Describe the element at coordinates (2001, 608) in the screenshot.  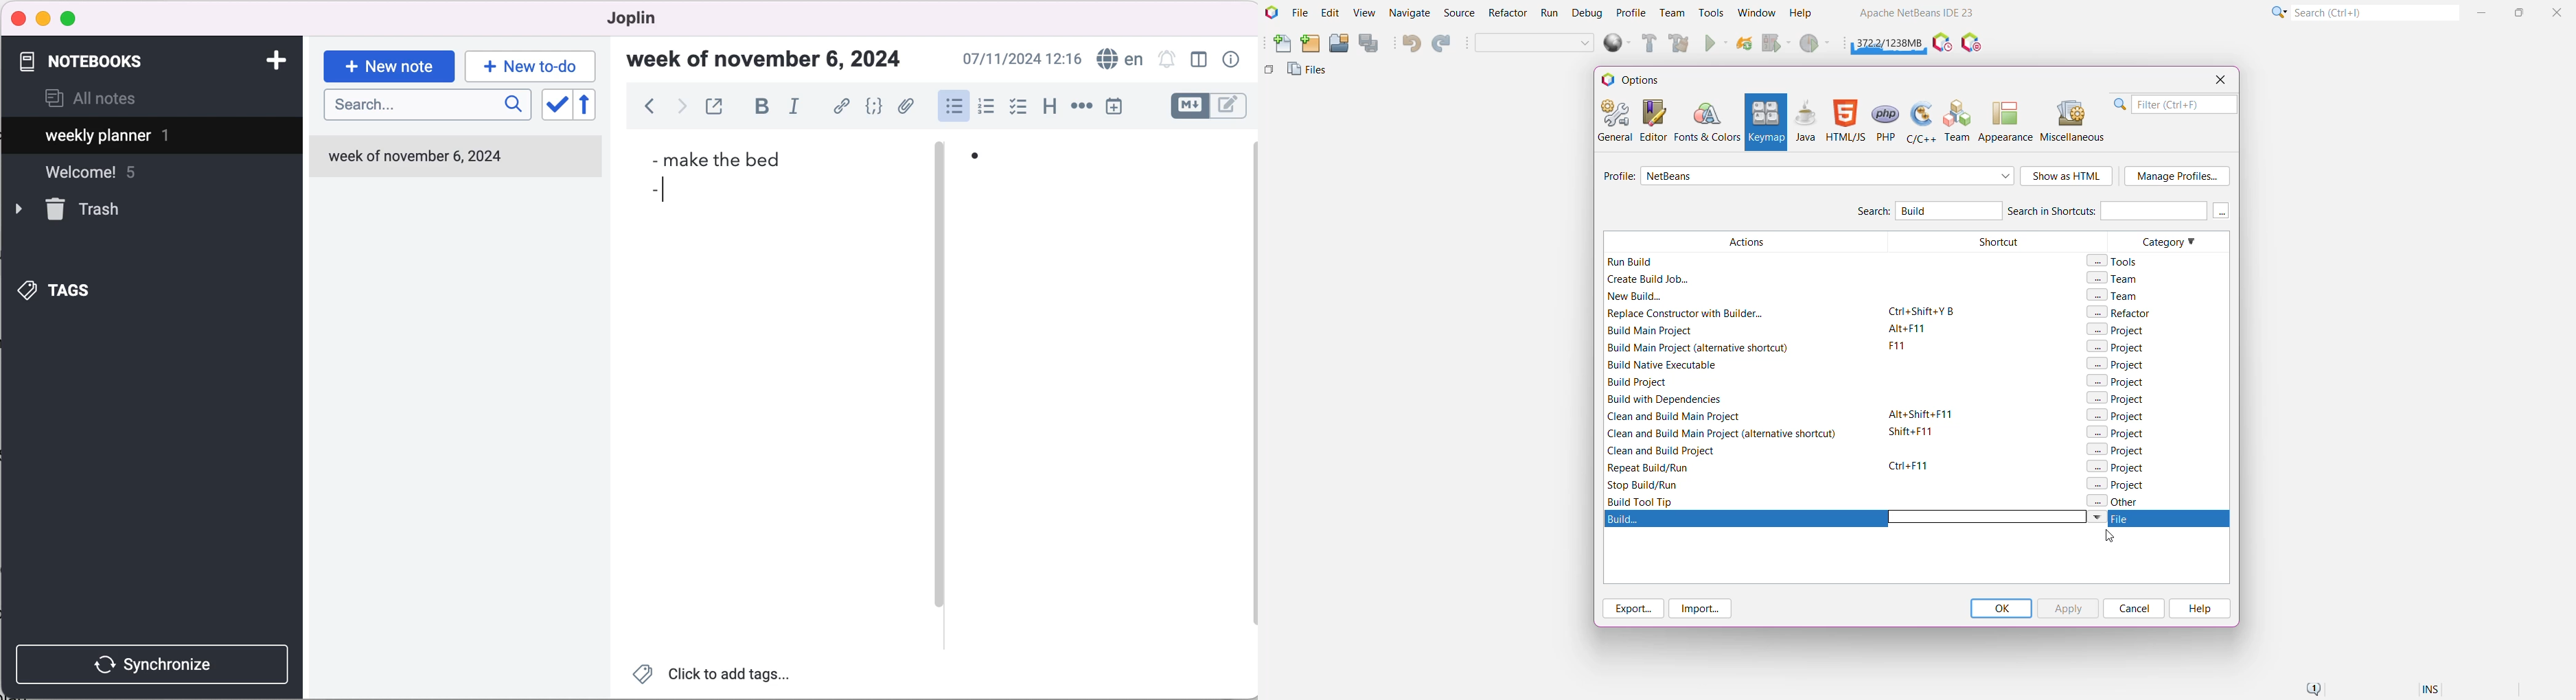
I see `OK` at that location.